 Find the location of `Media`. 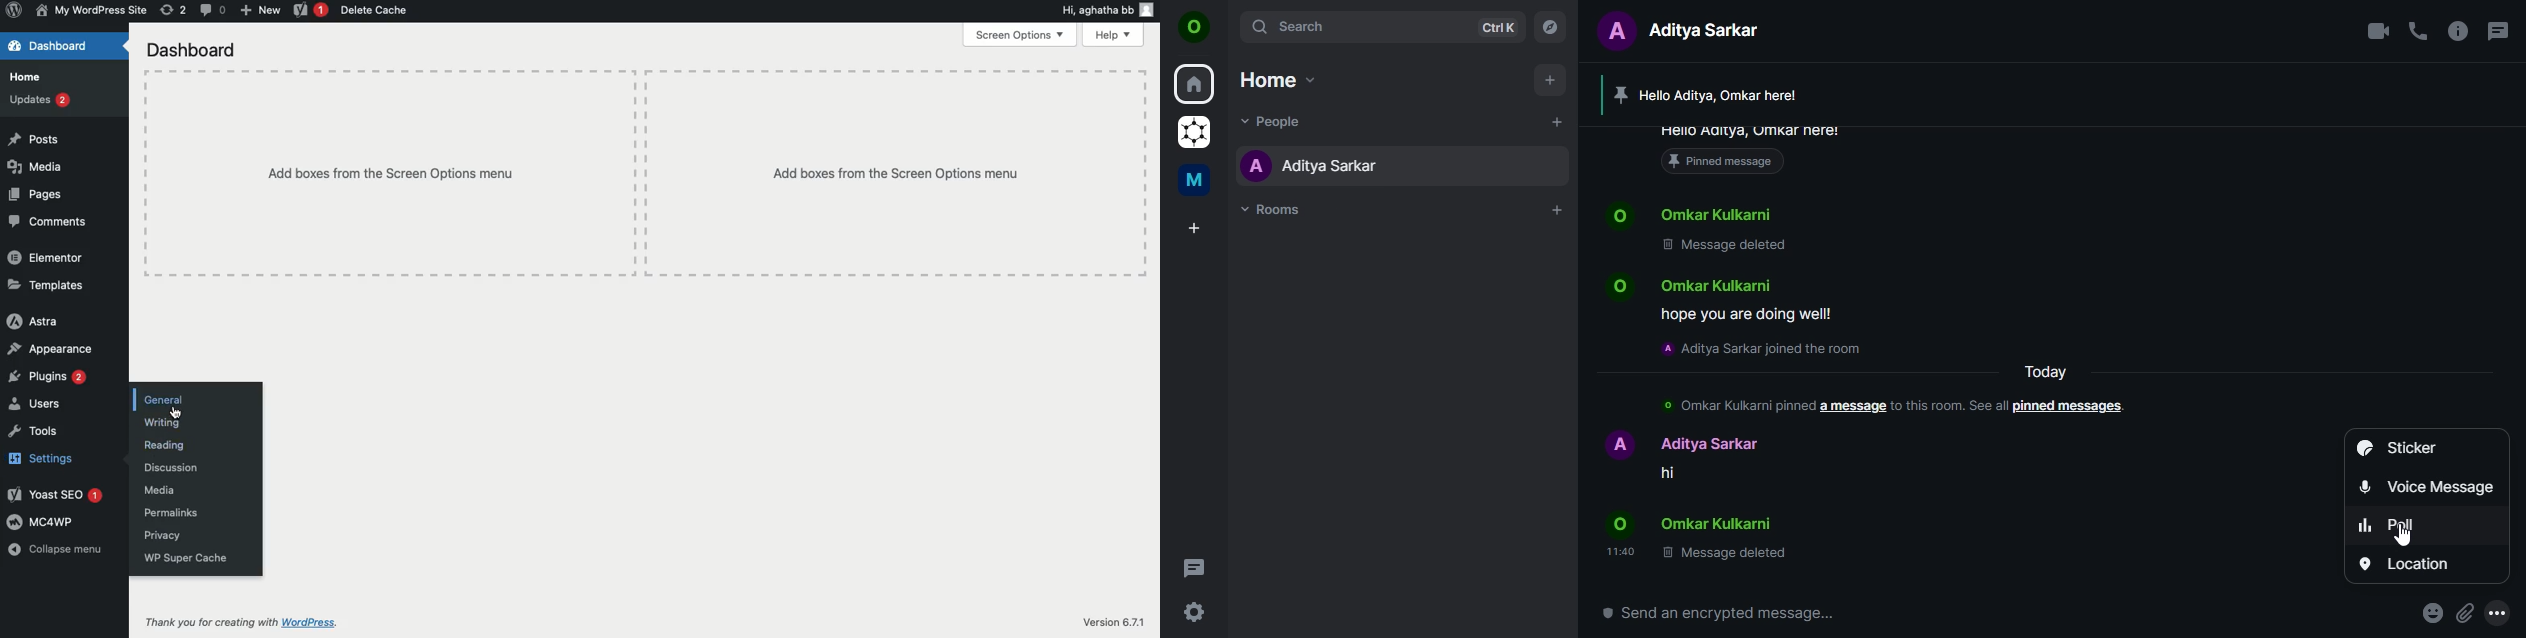

Media is located at coordinates (36, 167).